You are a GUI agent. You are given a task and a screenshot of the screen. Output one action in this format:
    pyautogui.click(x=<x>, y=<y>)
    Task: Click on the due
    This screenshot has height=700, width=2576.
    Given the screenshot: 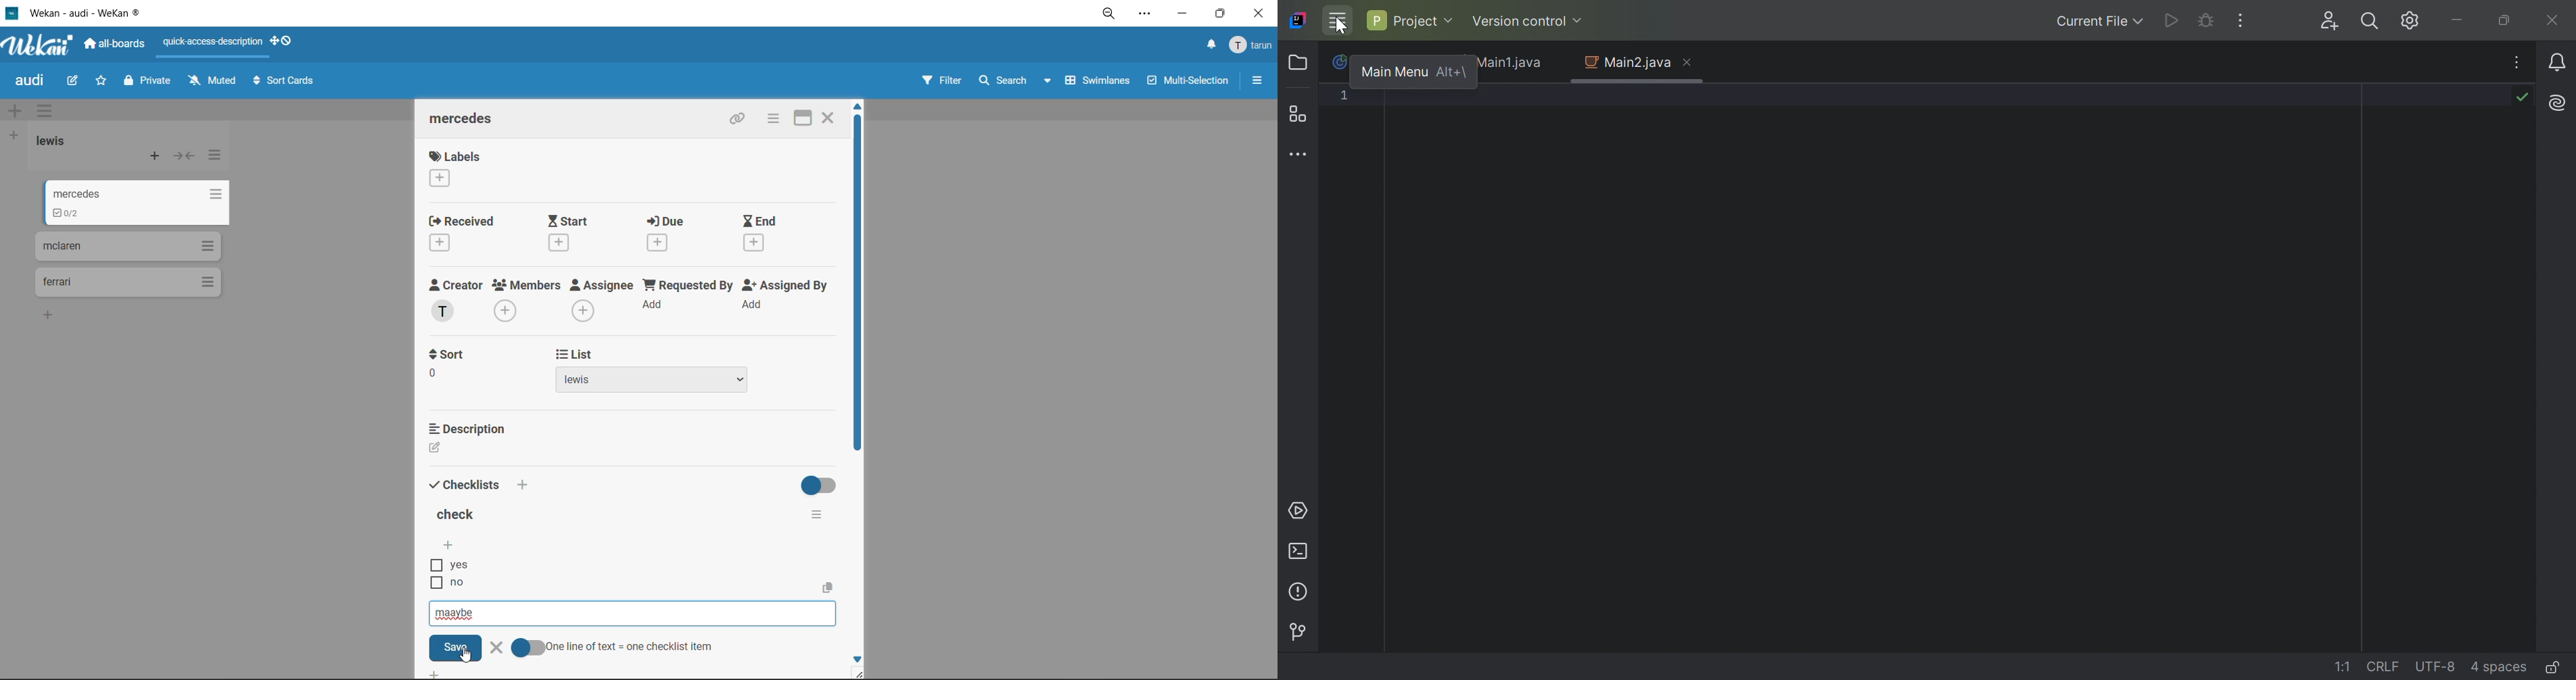 What is the action you would take?
    pyautogui.click(x=667, y=222)
    